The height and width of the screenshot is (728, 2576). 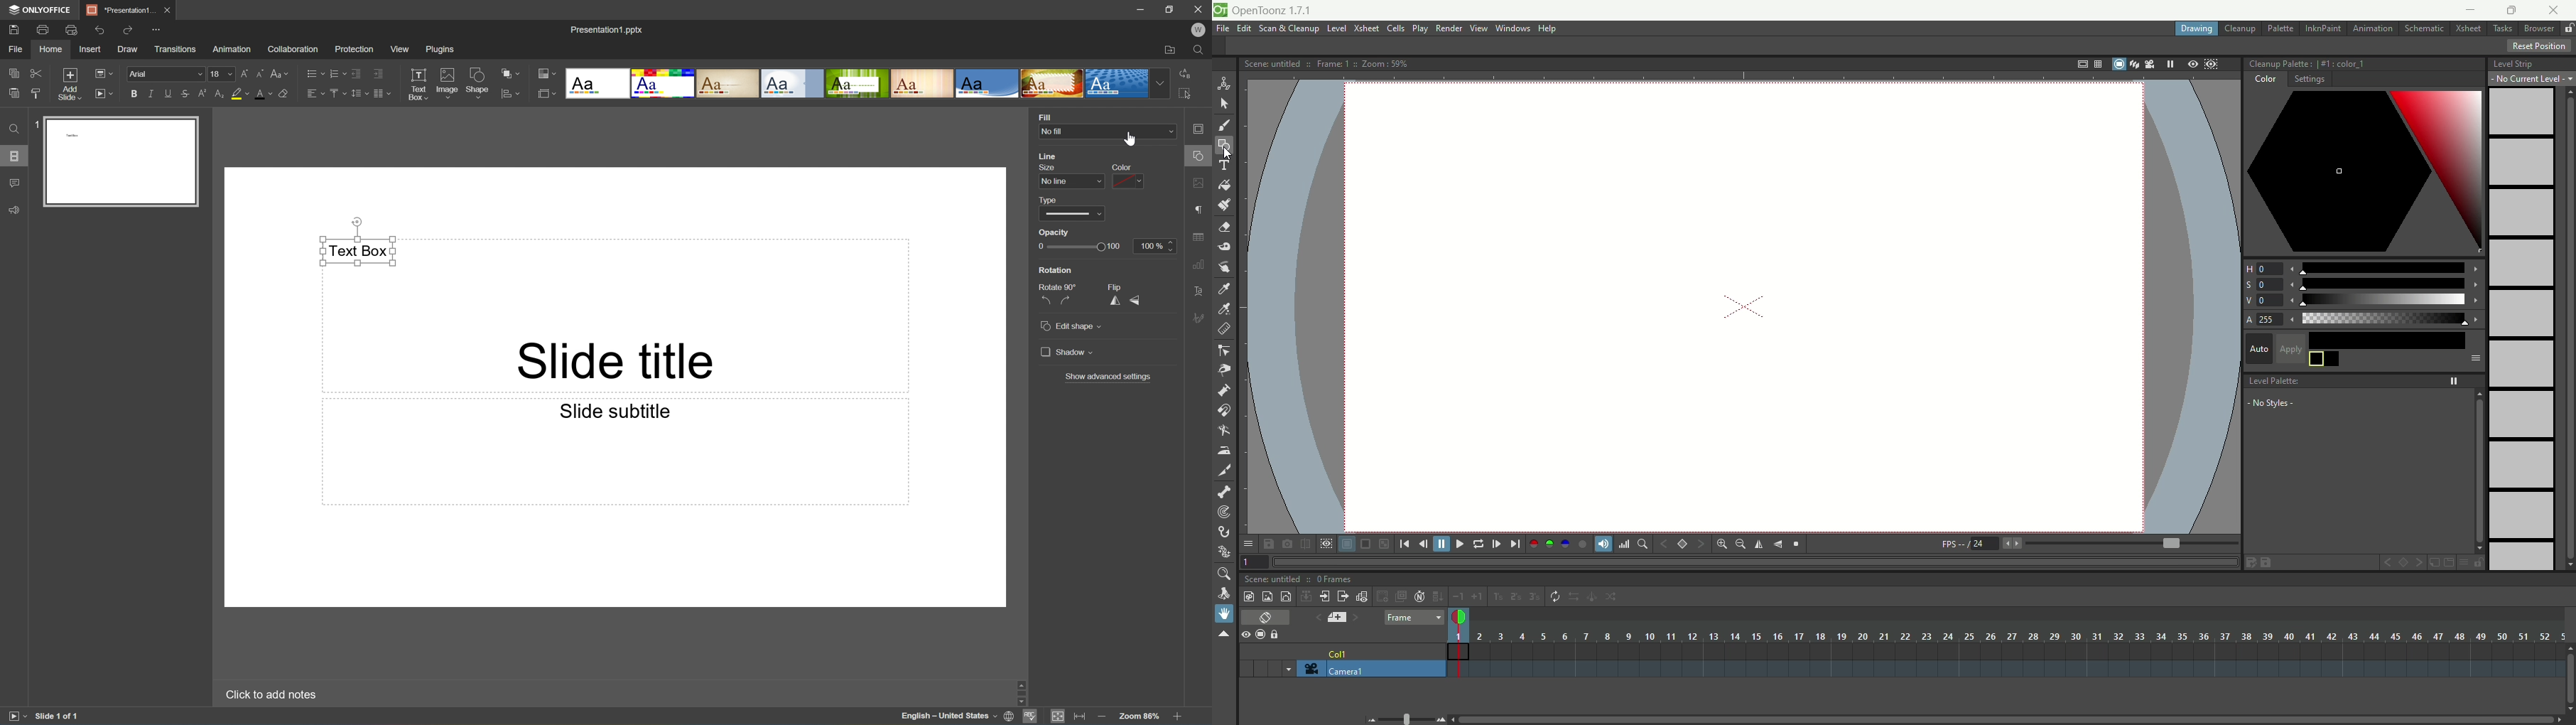 I want to click on Image settings, so click(x=1200, y=184).